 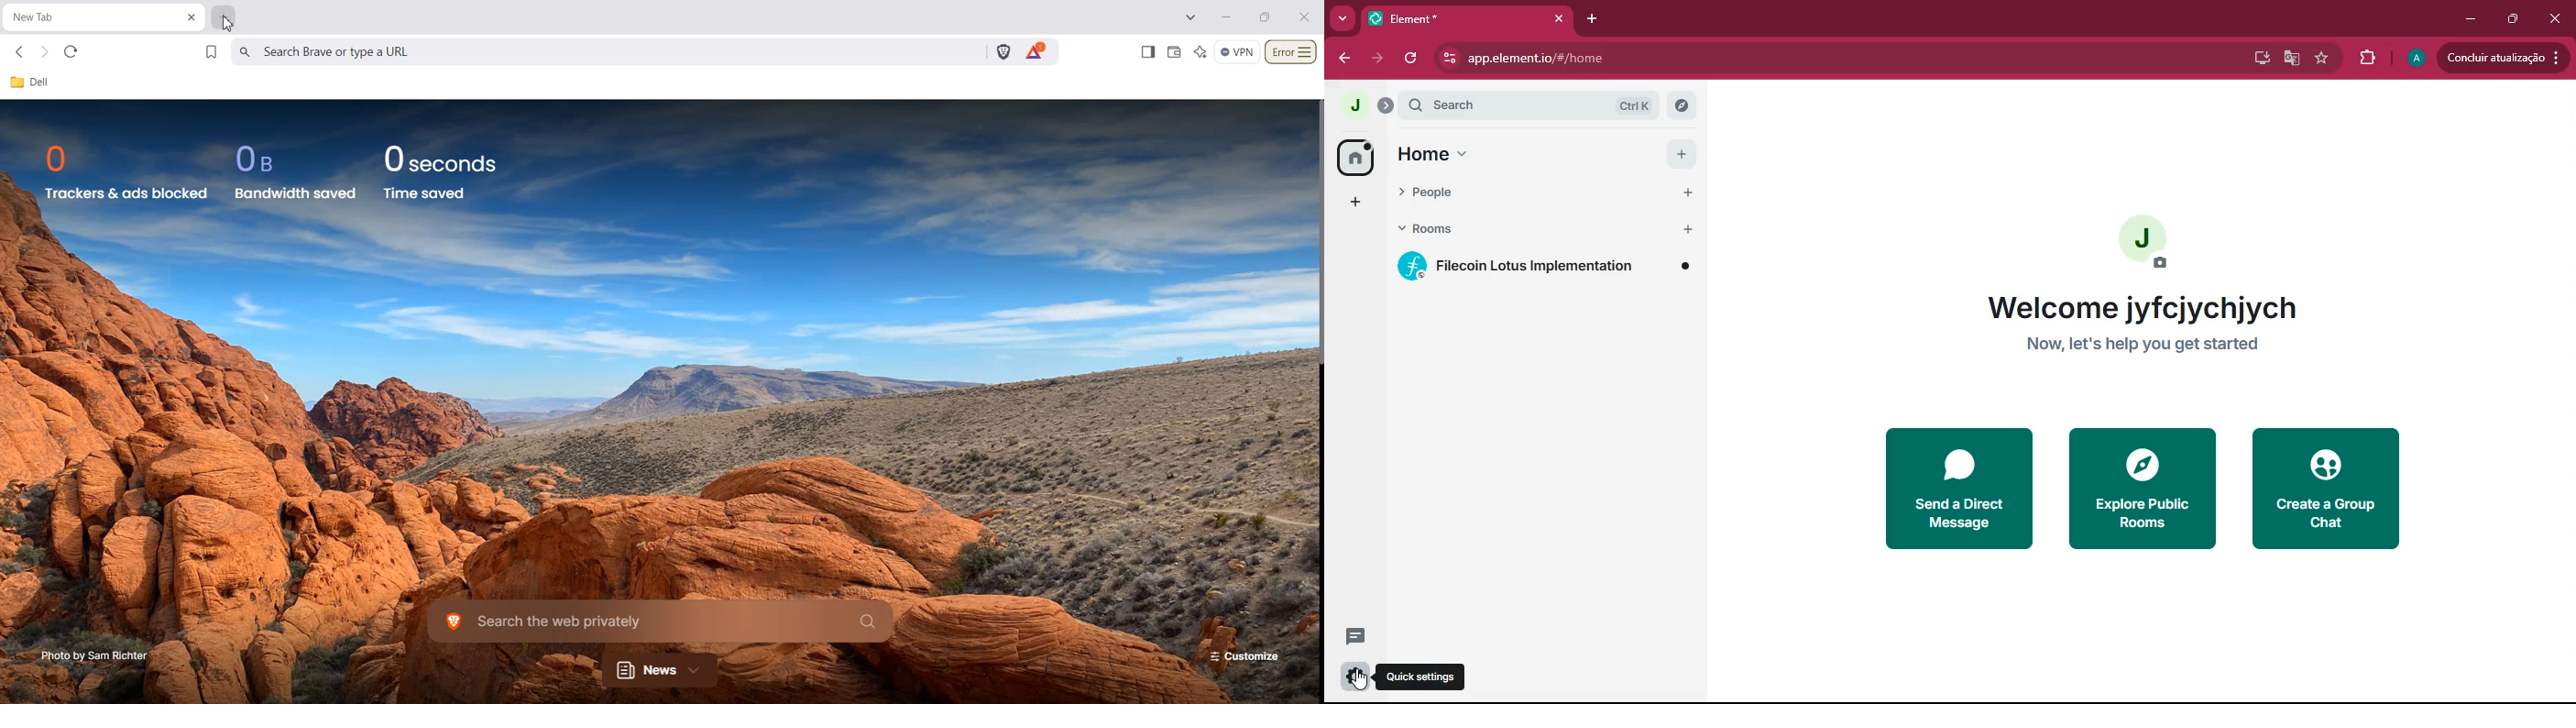 I want to click on add, so click(x=1352, y=203).